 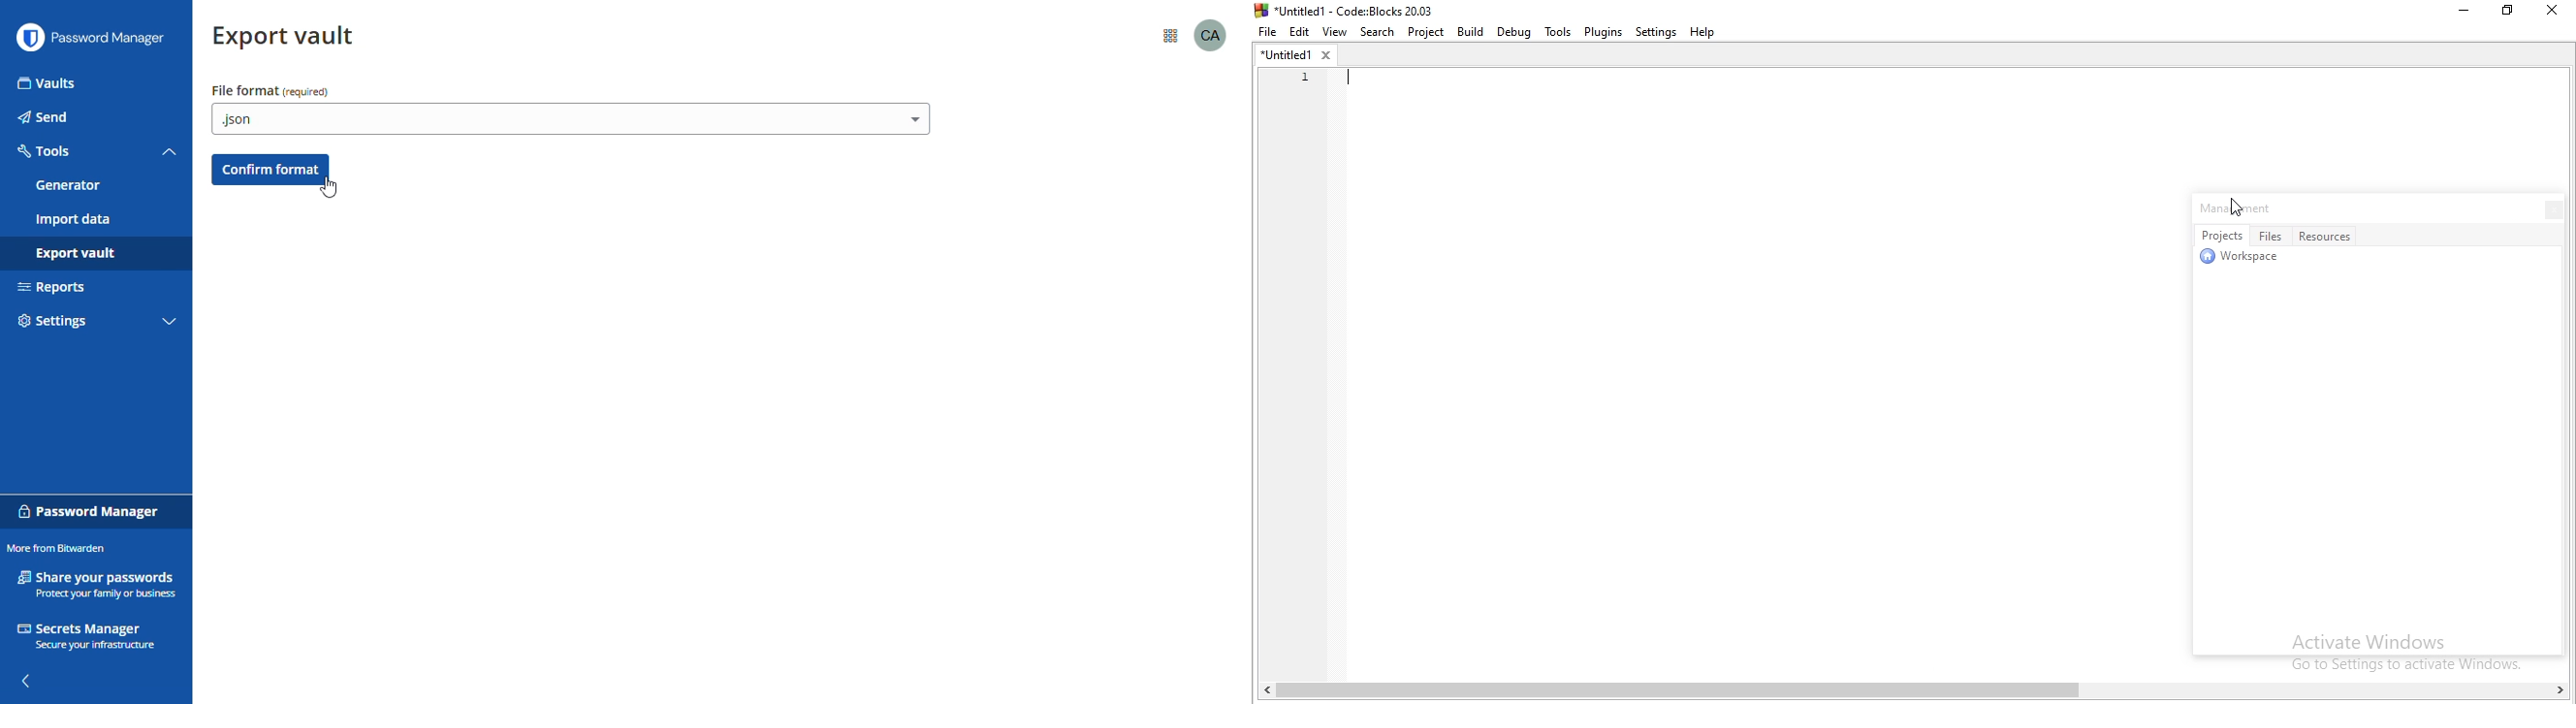 What do you see at coordinates (1337, 30) in the screenshot?
I see `View ` at bounding box center [1337, 30].